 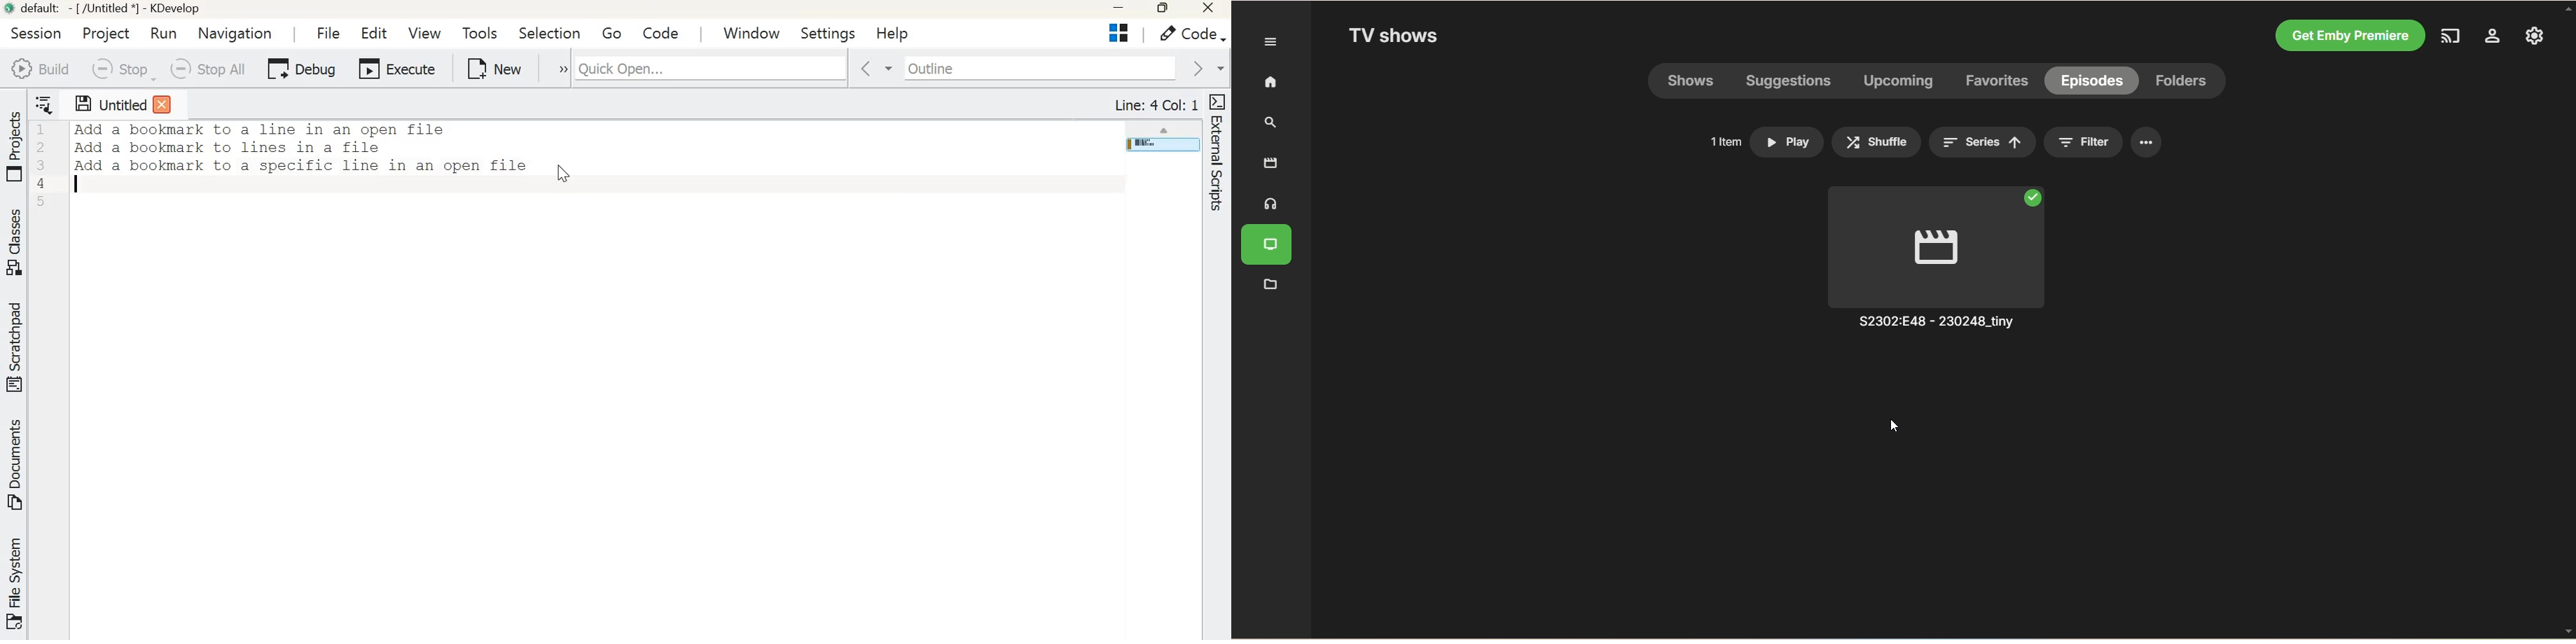 I want to click on upcoming, so click(x=1897, y=83).